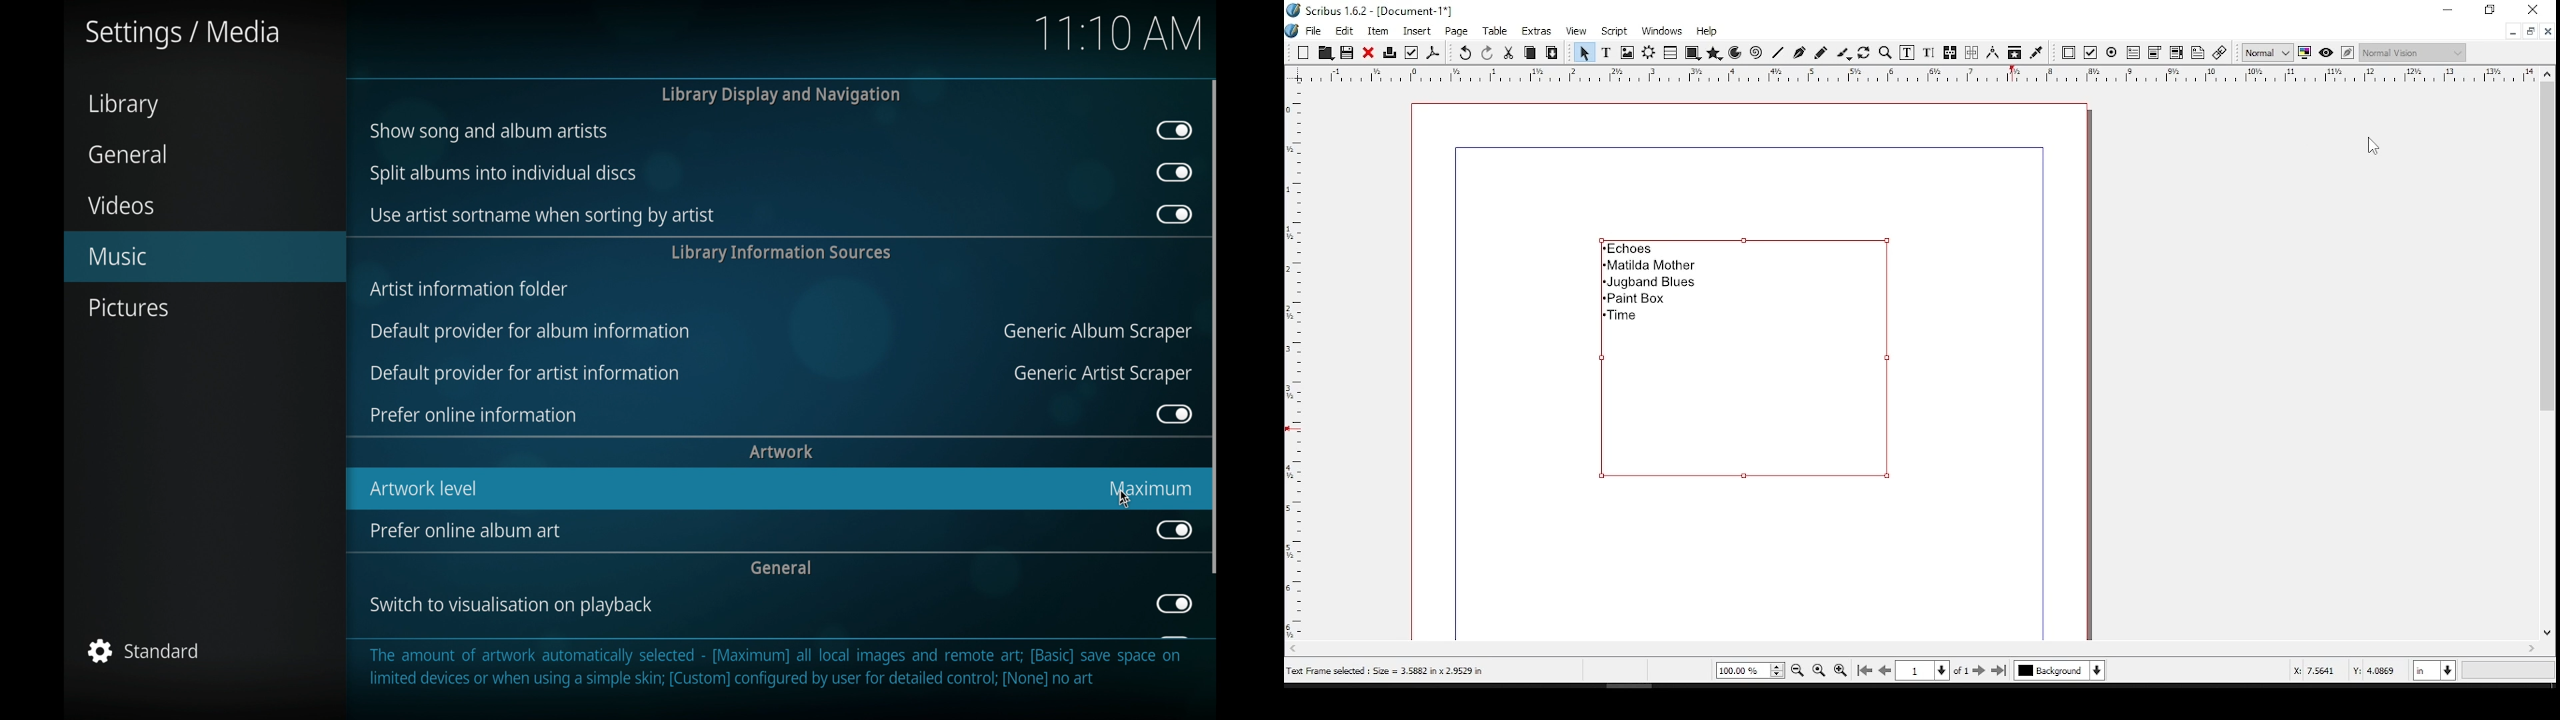  Describe the element at coordinates (1382, 9) in the screenshot. I see `scribus 1.6.2 - [document-1*]` at that location.